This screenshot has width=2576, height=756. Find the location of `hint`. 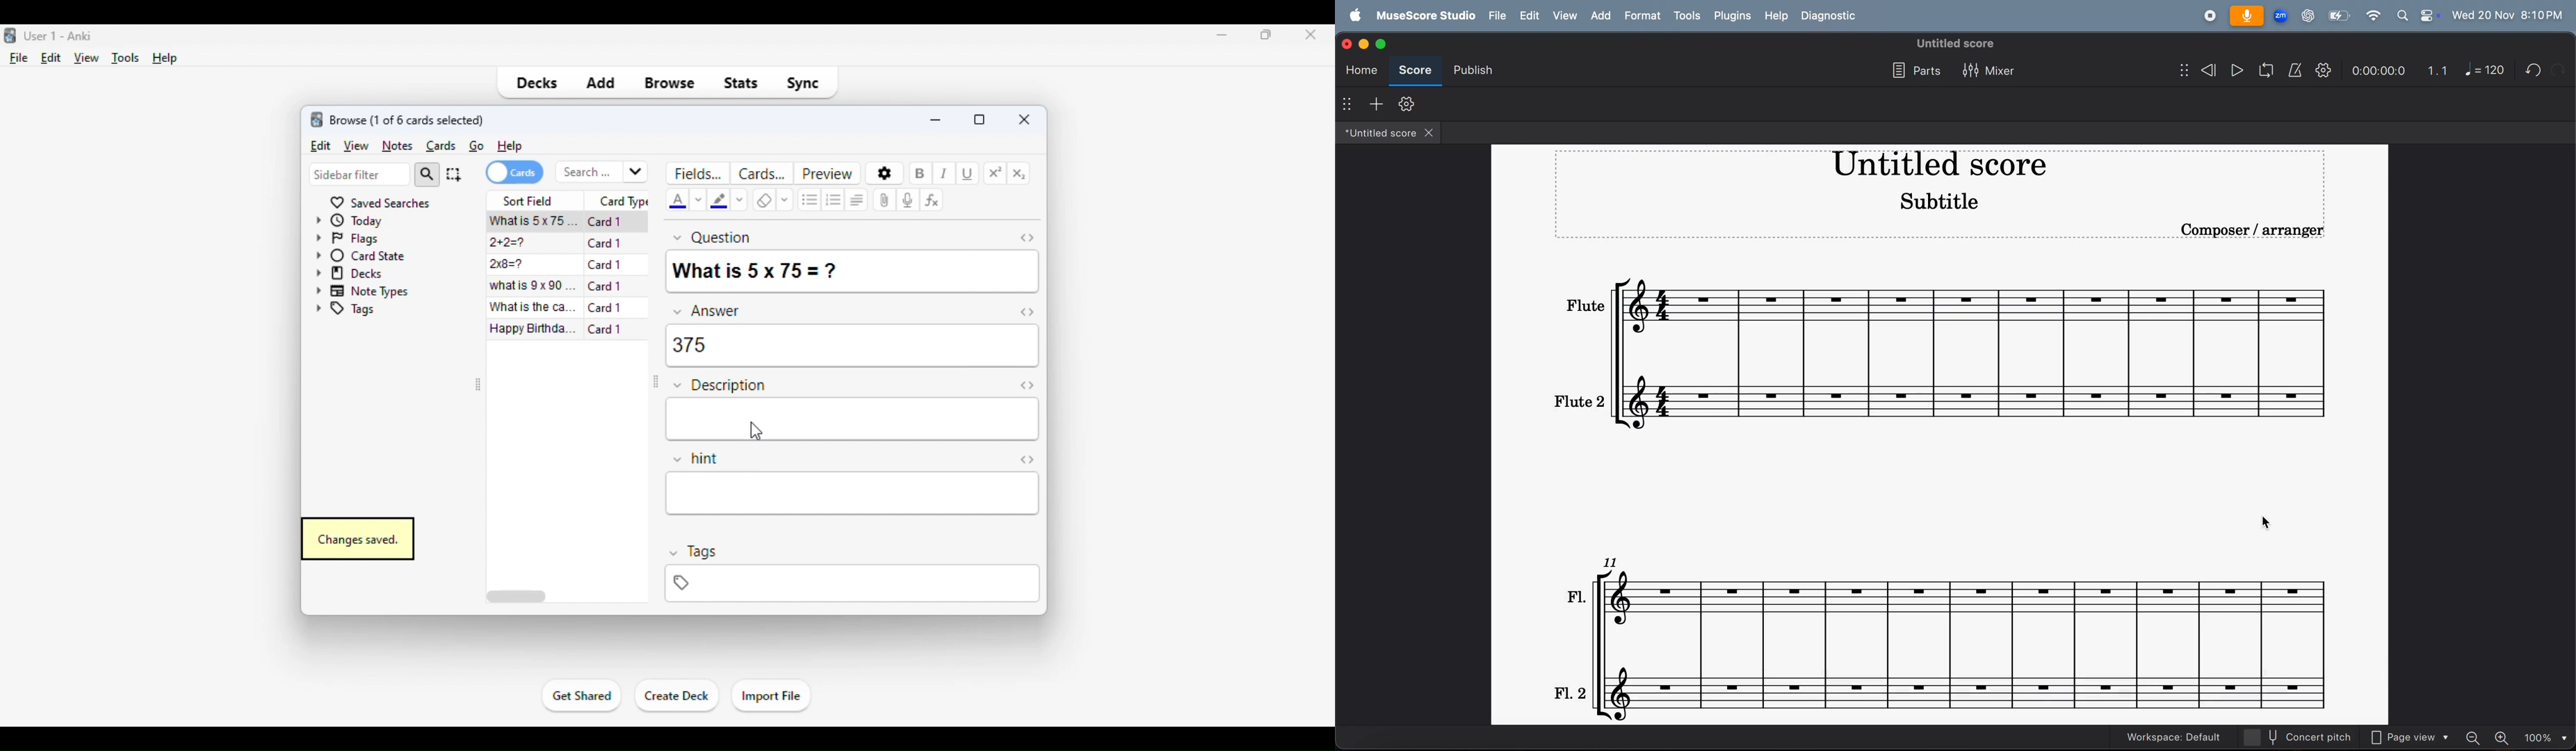

hint is located at coordinates (854, 494).